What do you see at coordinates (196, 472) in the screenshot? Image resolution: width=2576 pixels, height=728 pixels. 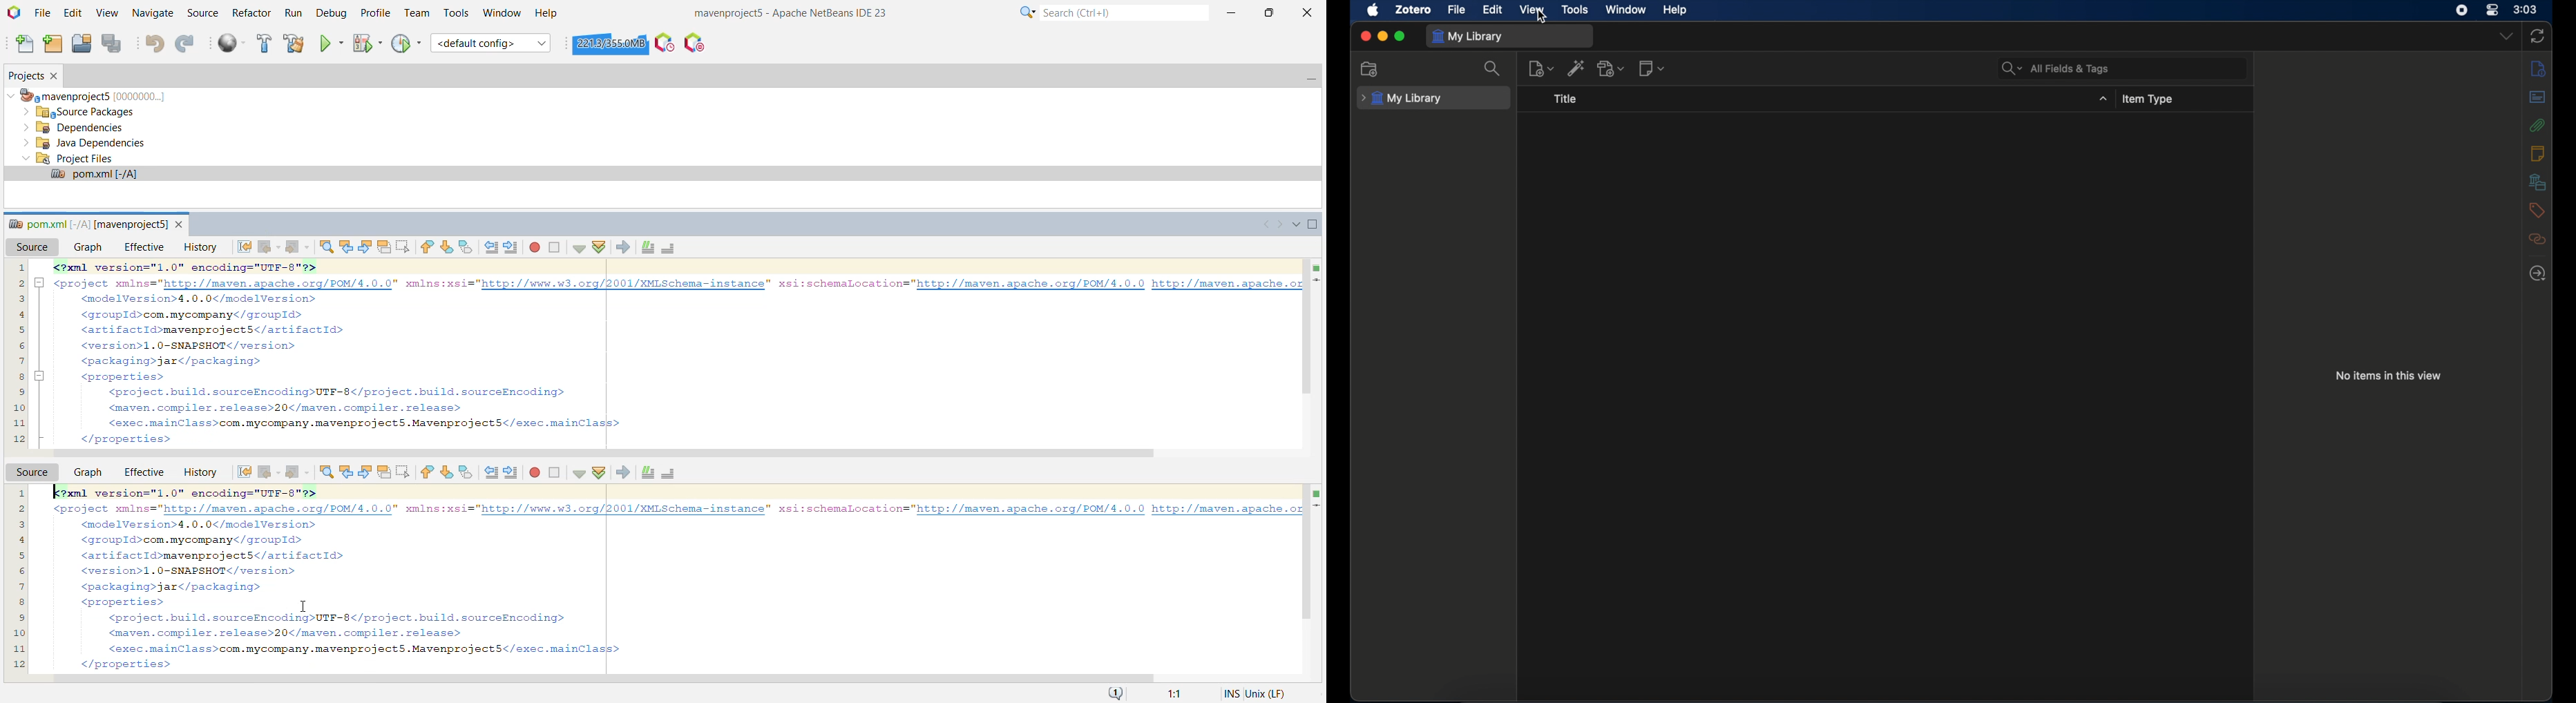 I see `History` at bounding box center [196, 472].